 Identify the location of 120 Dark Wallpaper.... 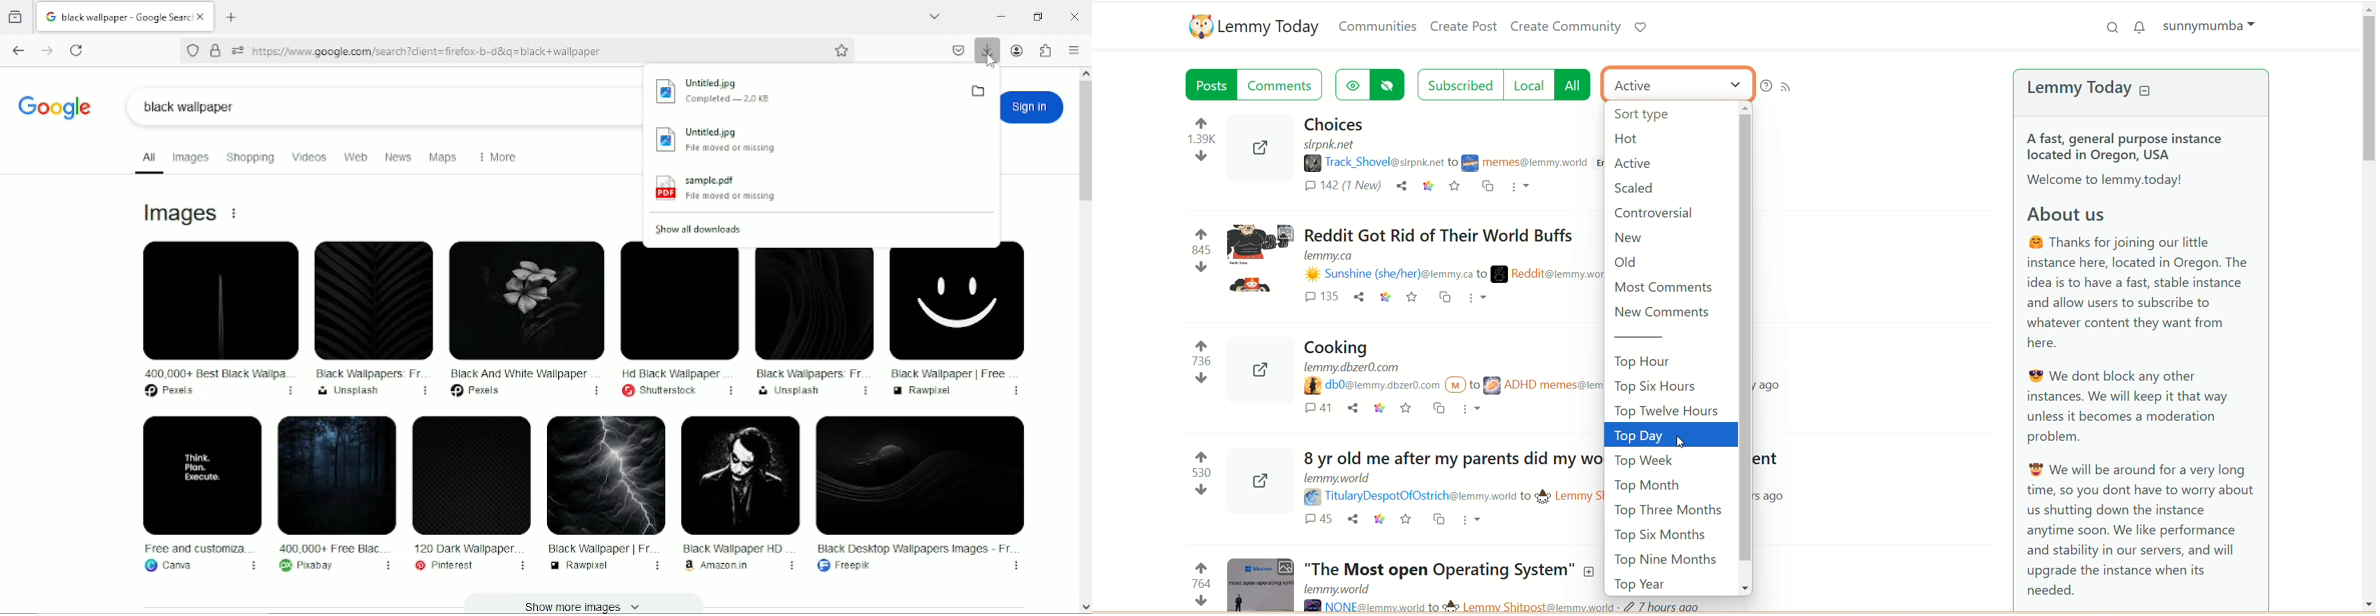
(470, 494).